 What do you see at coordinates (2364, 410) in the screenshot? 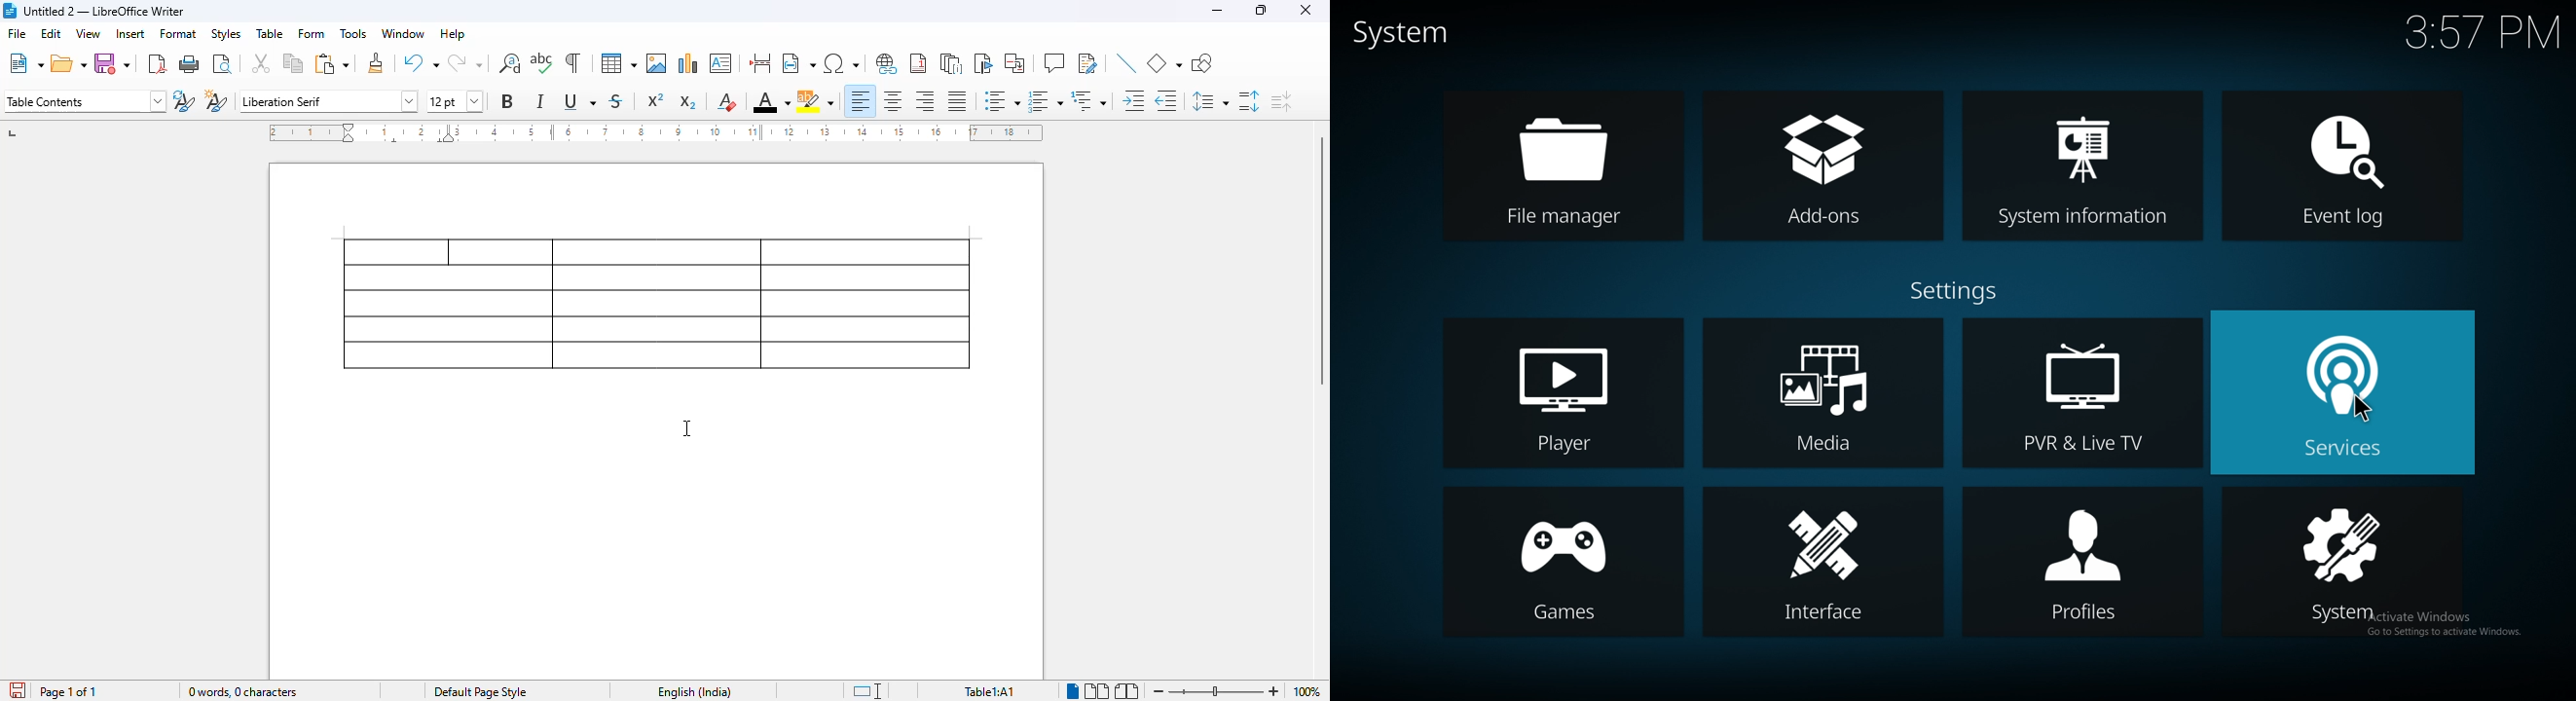
I see `Cursor` at bounding box center [2364, 410].